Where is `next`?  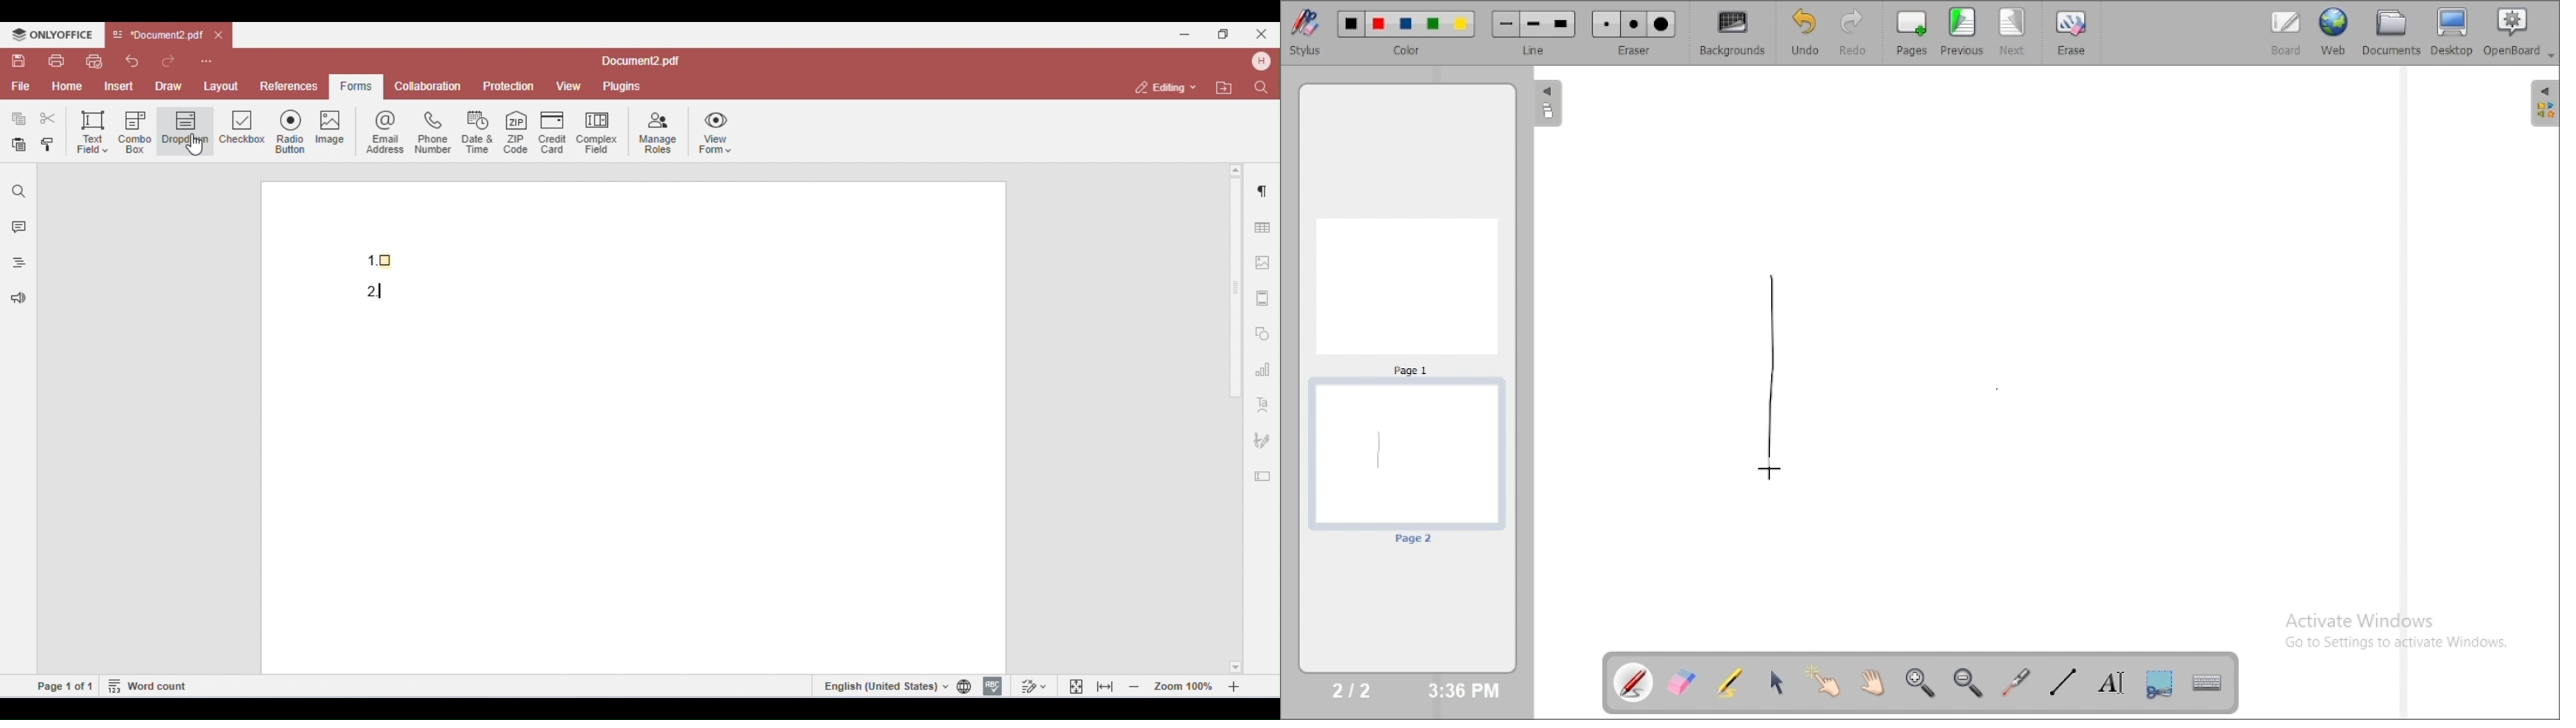 next is located at coordinates (2013, 32).